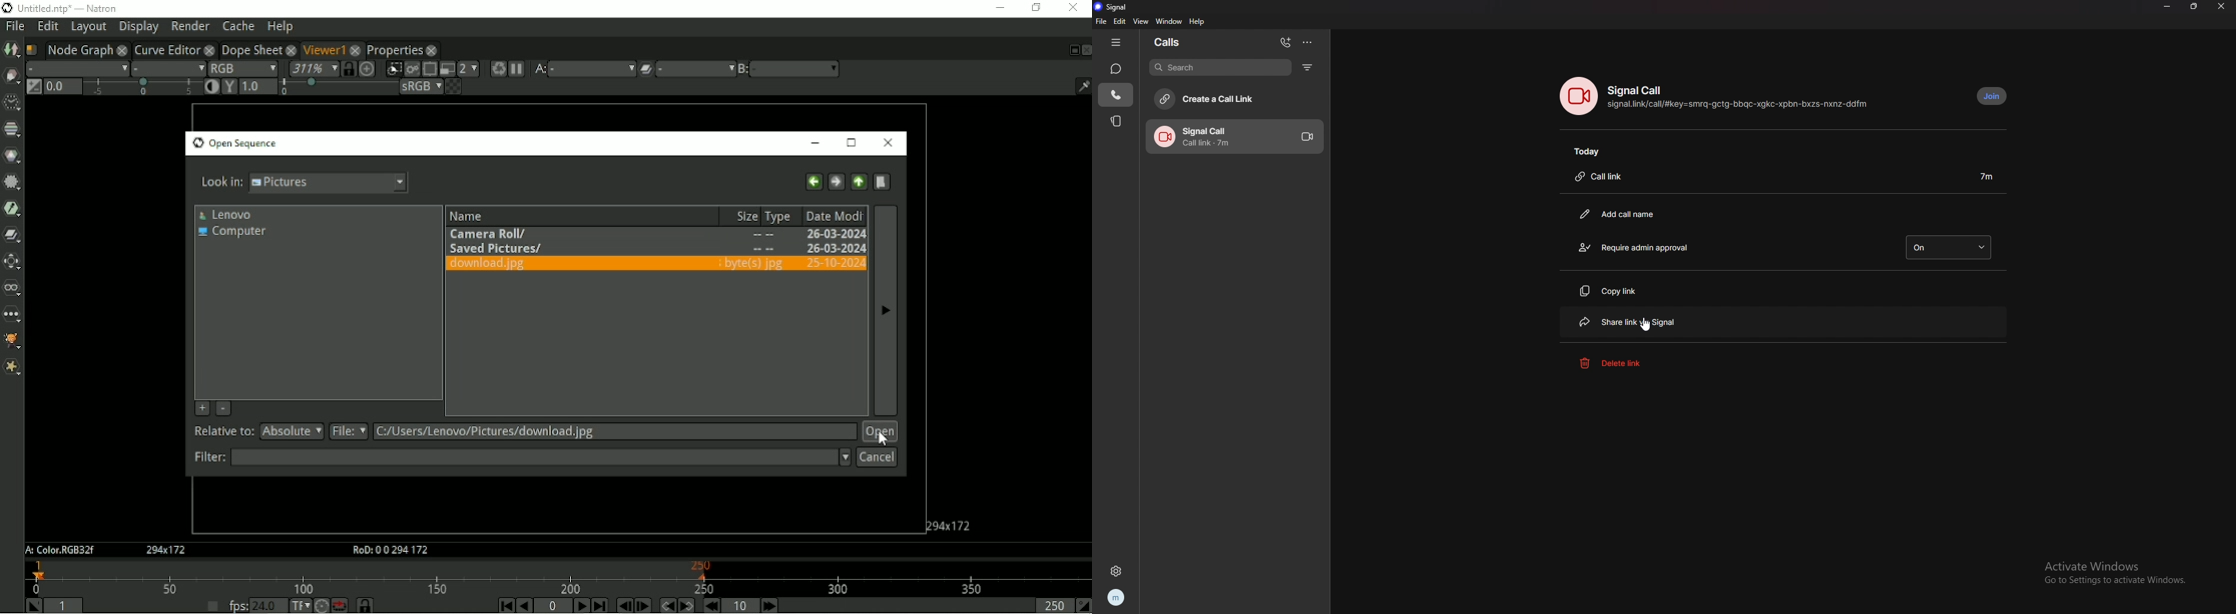 This screenshot has height=616, width=2240. Describe the element at coordinates (1115, 7) in the screenshot. I see `signal` at that location.